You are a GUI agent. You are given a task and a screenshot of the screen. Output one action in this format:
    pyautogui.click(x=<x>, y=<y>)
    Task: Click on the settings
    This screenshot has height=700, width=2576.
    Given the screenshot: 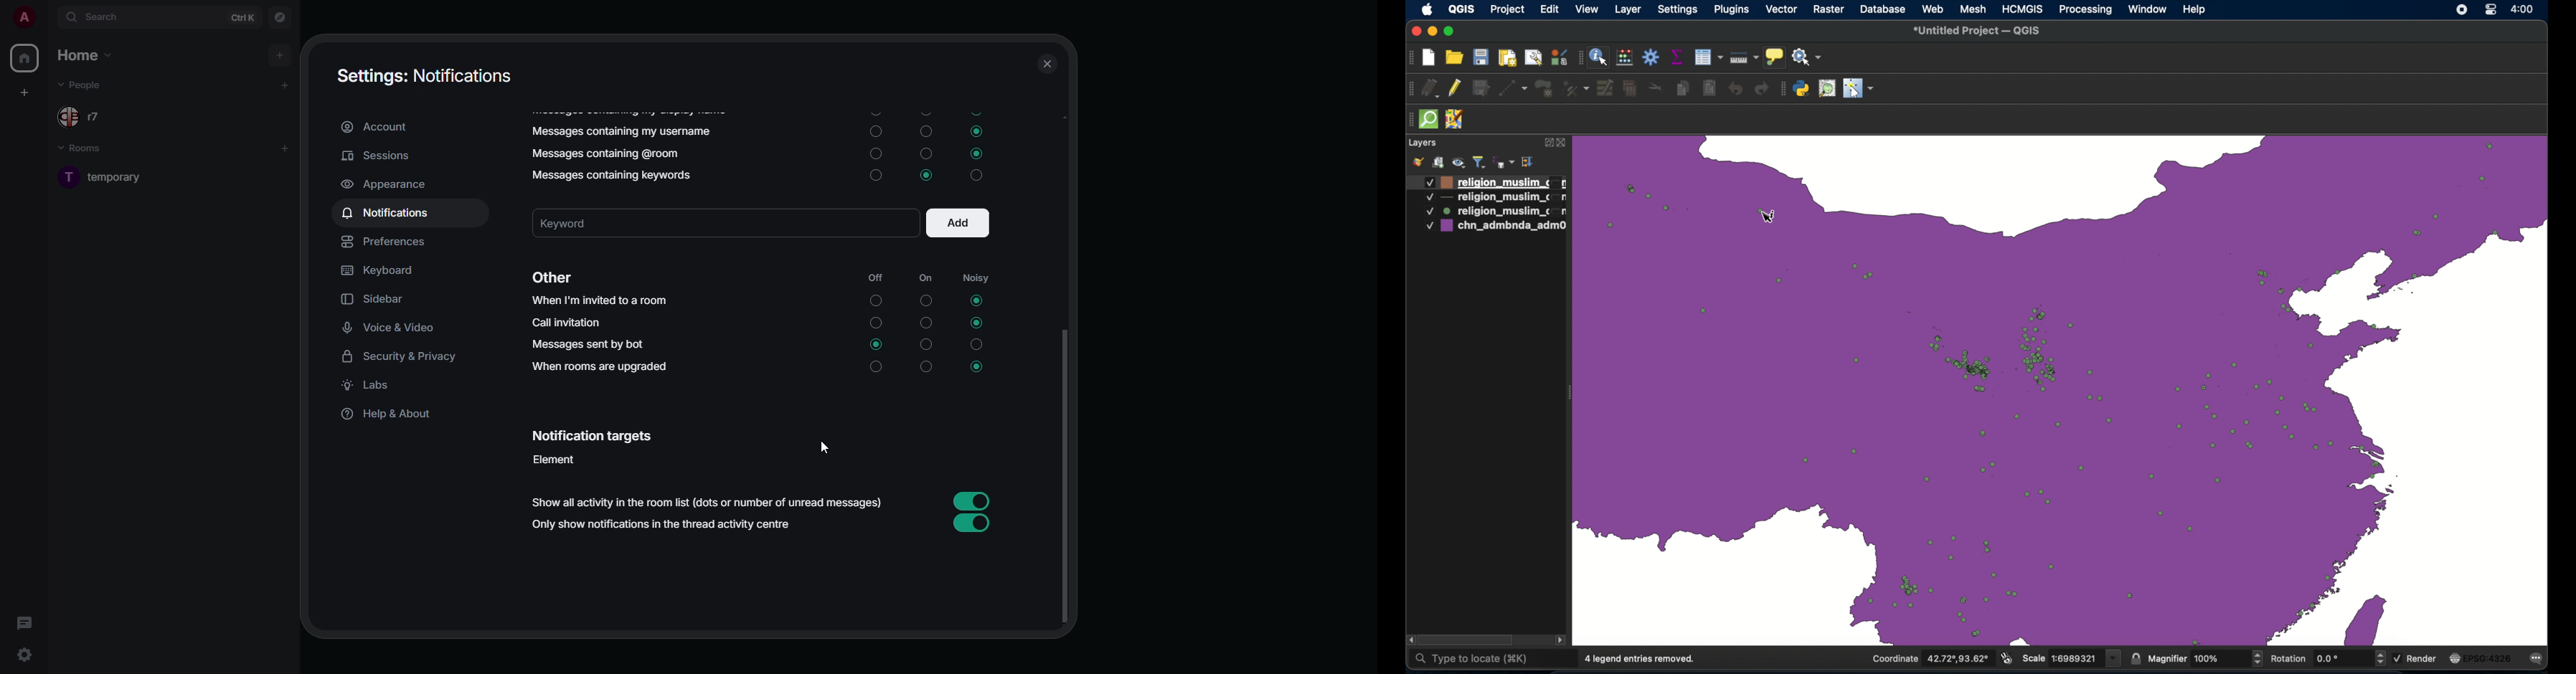 What is the action you would take?
    pyautogui.click(x=24, y=654)
    